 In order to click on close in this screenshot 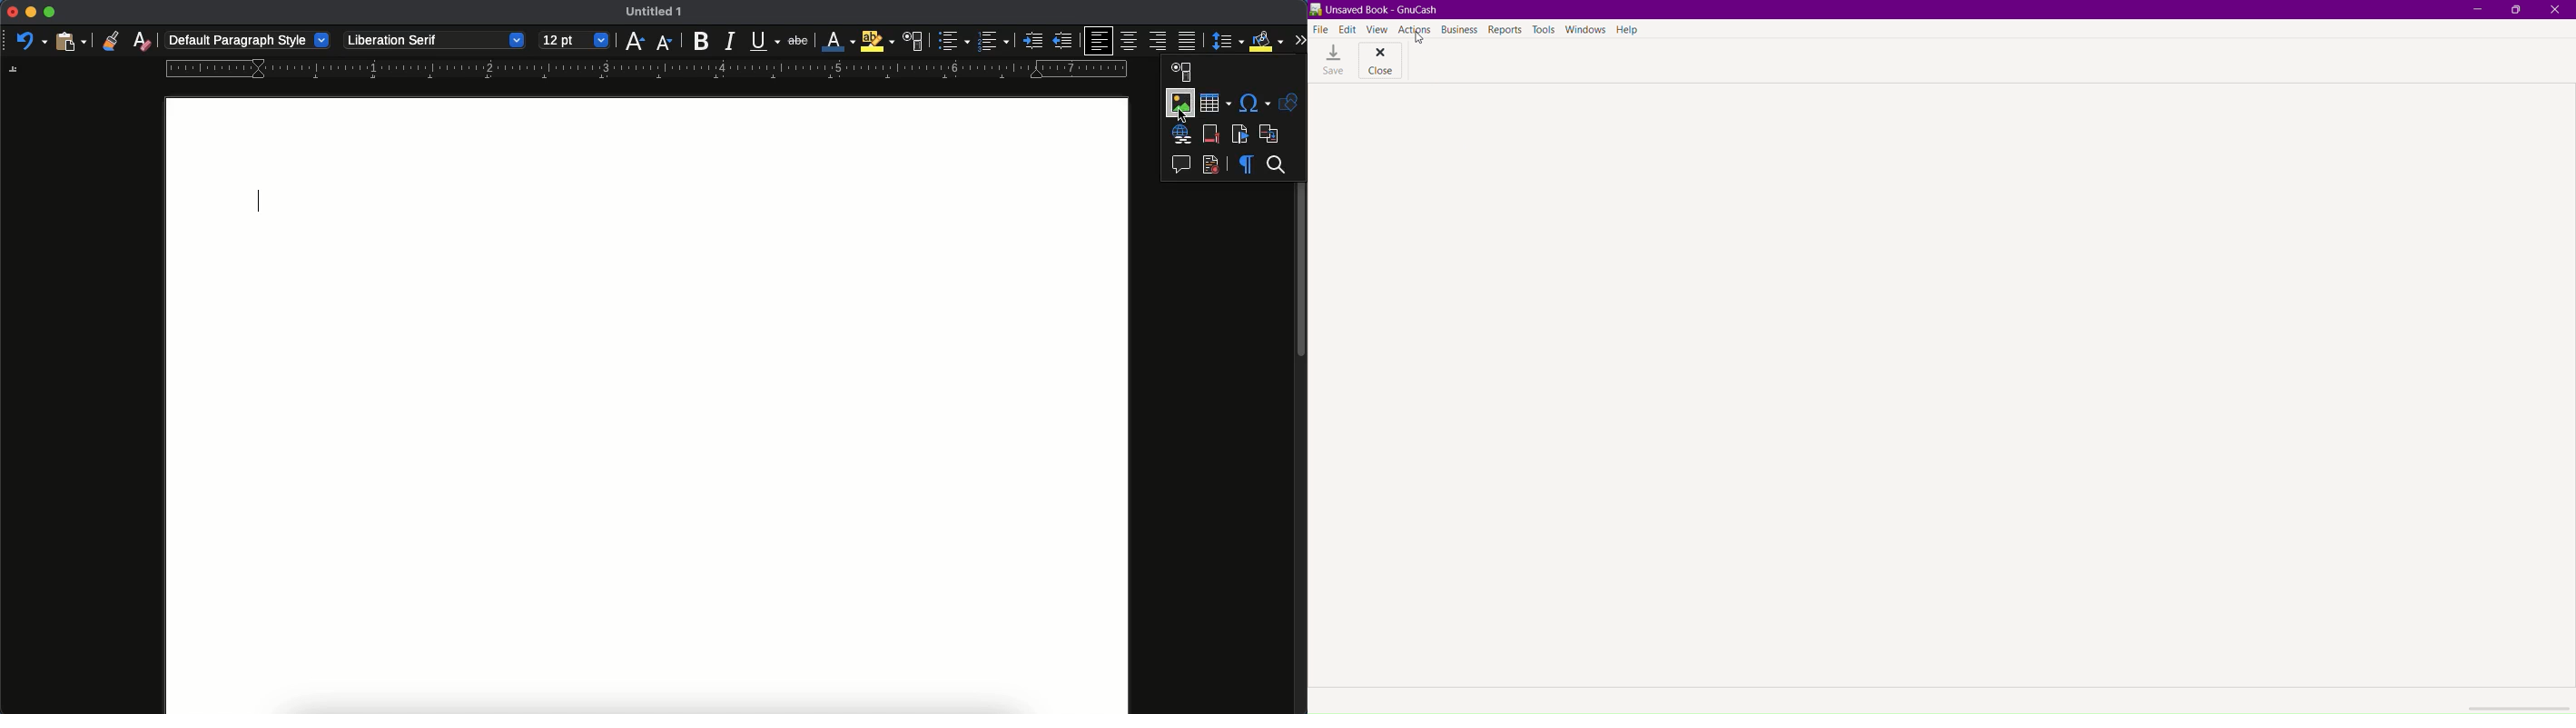, I will do `click(10, 11)`.